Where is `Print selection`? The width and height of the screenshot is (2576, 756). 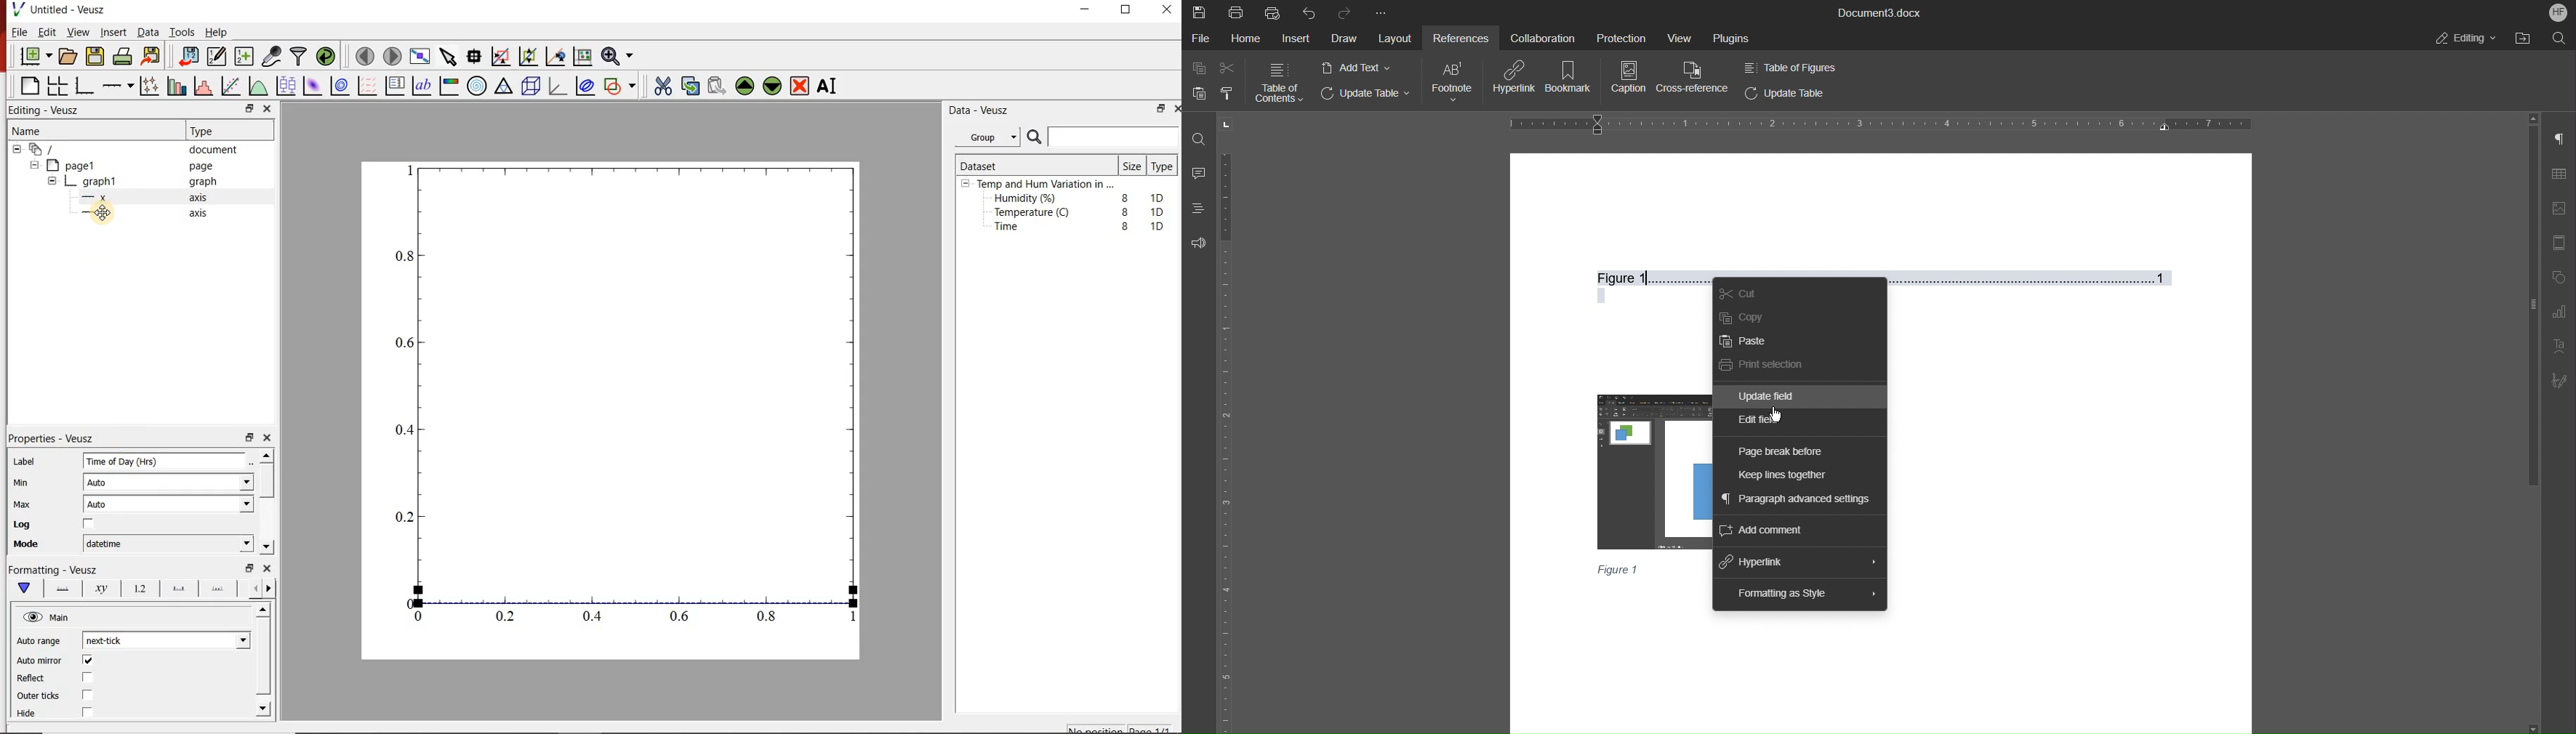 Print selection is located at coordinates (1761, 364).